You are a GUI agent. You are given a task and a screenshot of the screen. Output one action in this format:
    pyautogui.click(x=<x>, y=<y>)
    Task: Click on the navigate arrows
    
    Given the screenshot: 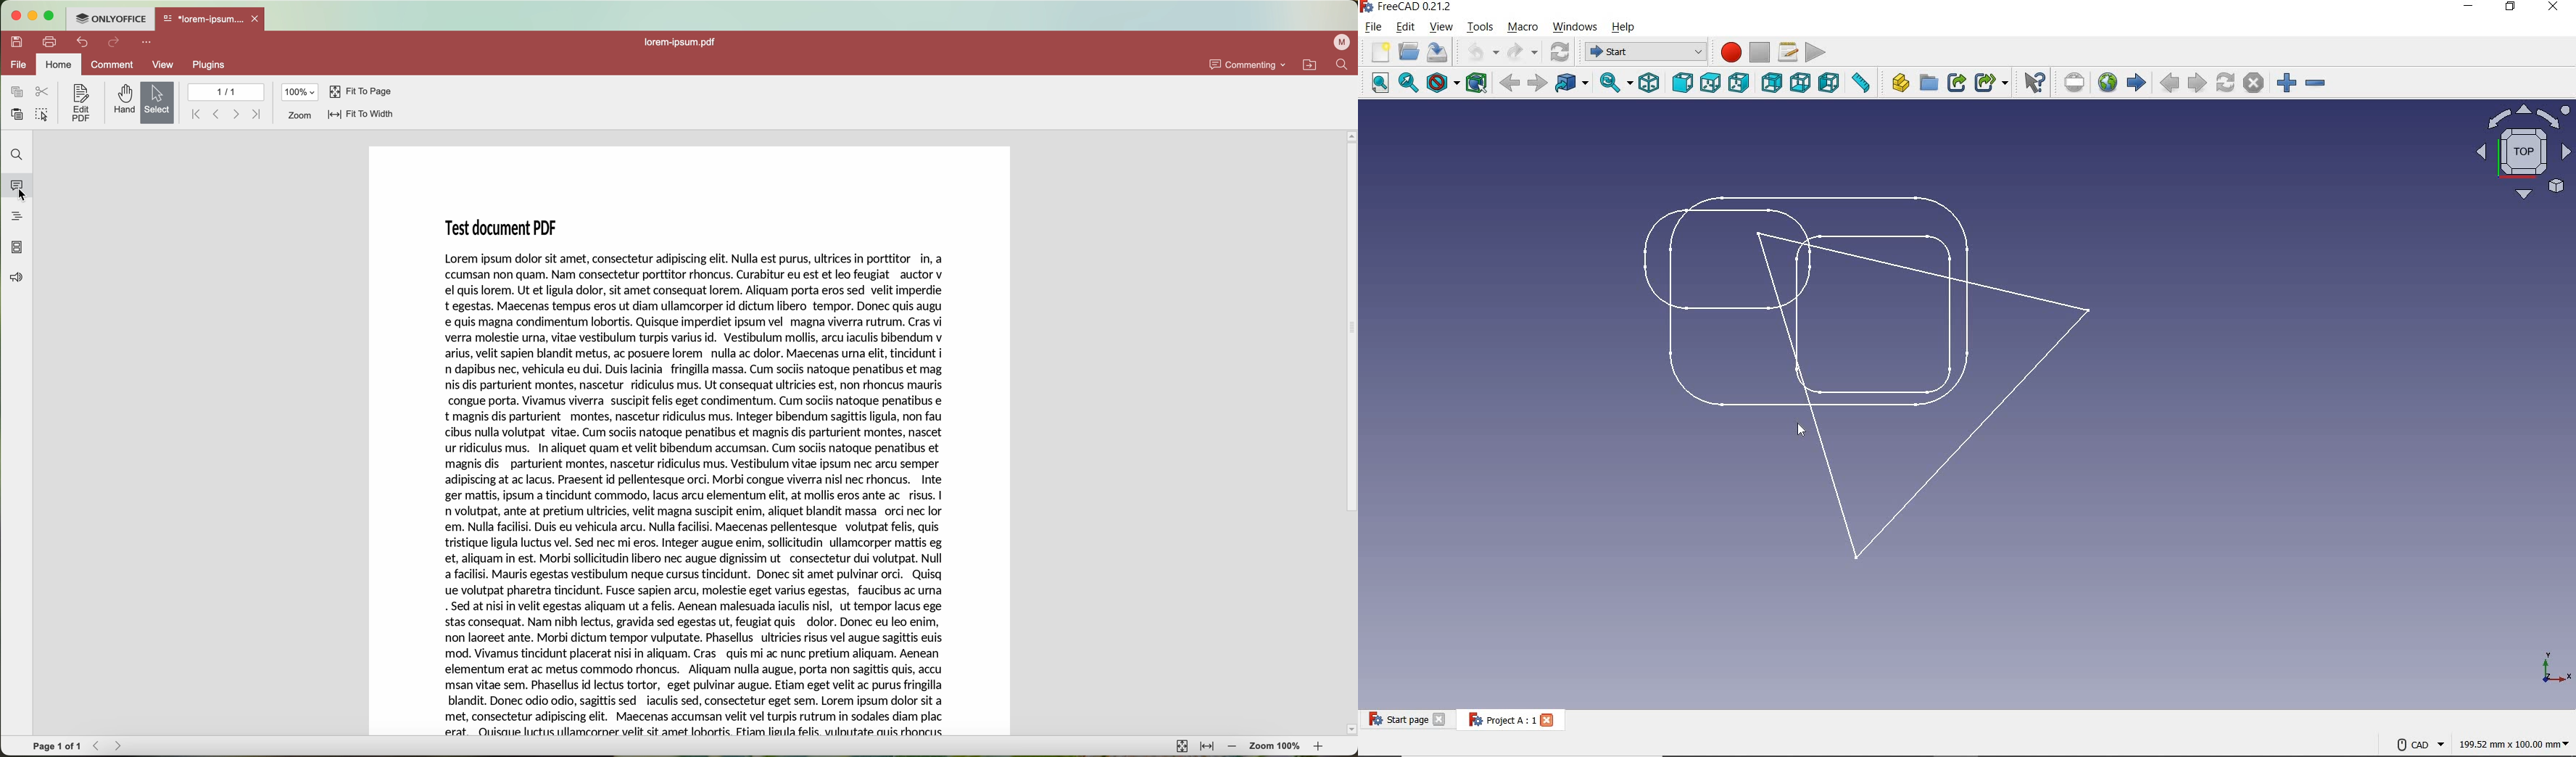 What is the action you would take?
    pyautogui.click(x=109, y=746)
    